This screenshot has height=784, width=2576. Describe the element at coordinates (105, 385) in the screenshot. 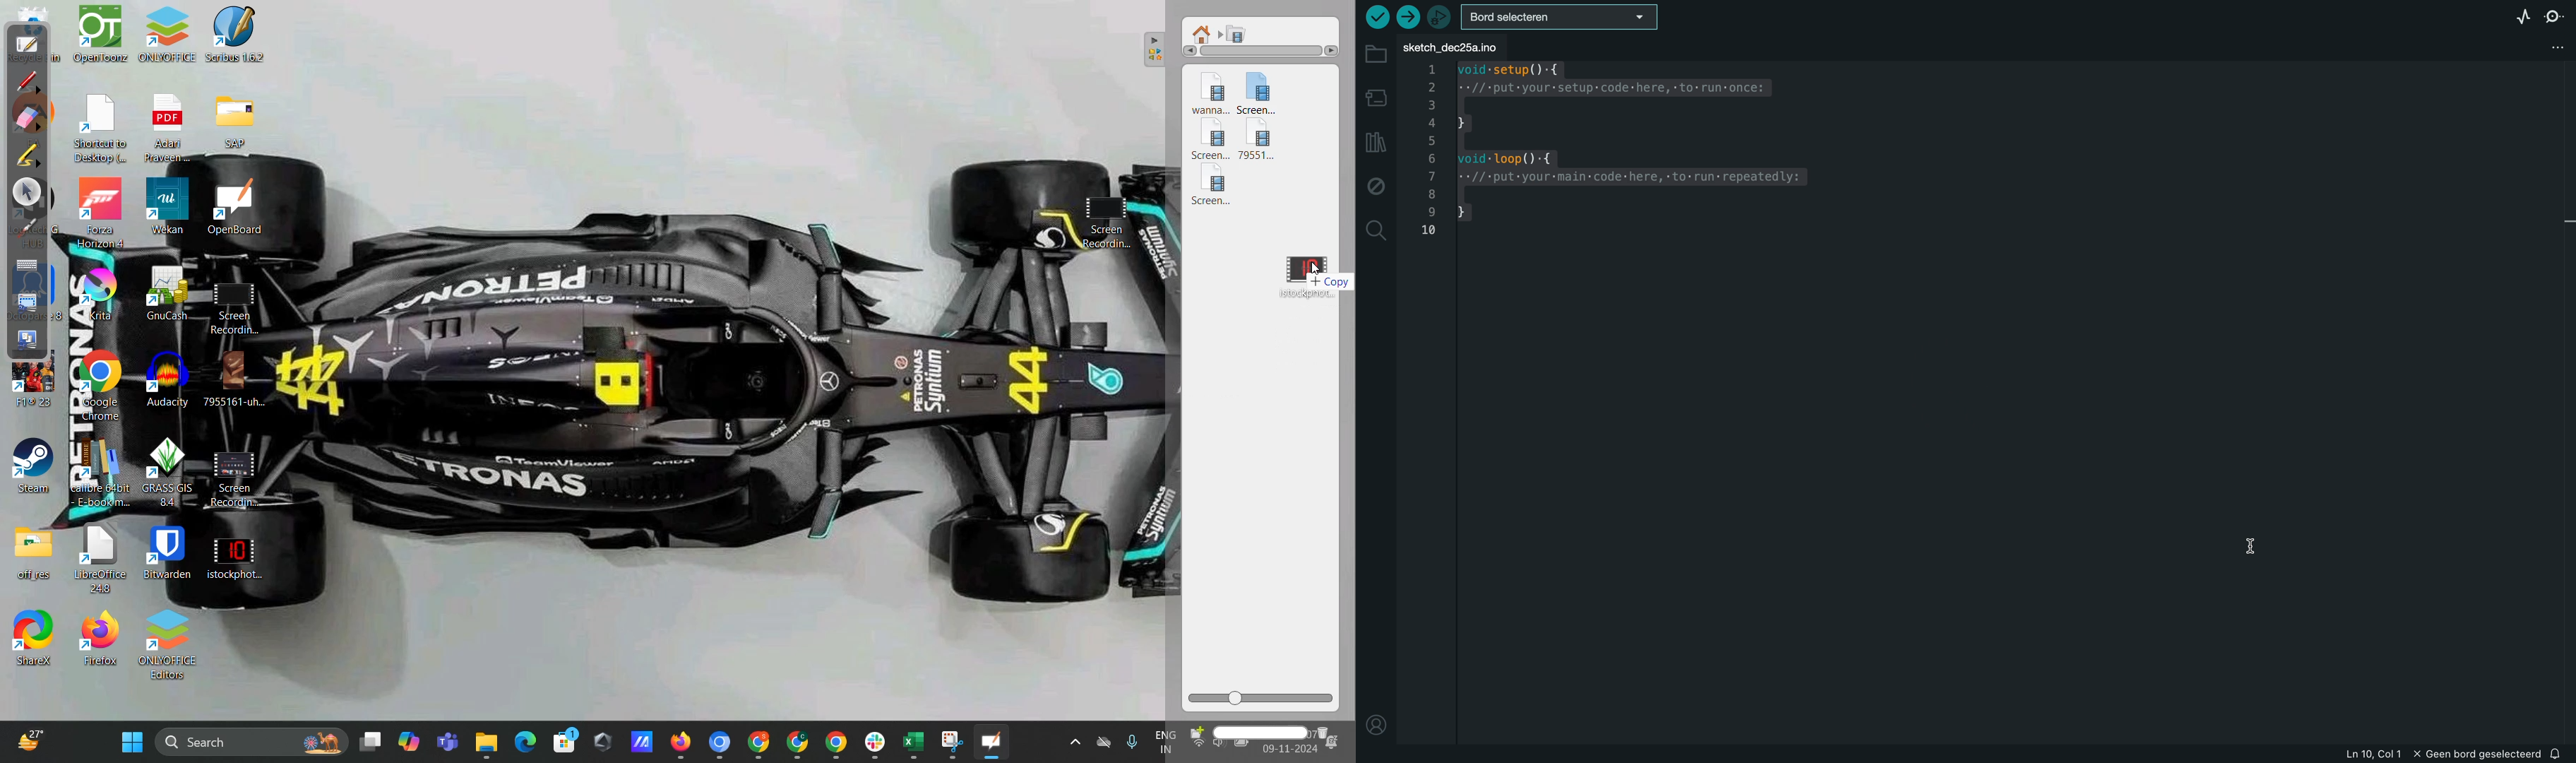

I see `Google Chrome` at that location.